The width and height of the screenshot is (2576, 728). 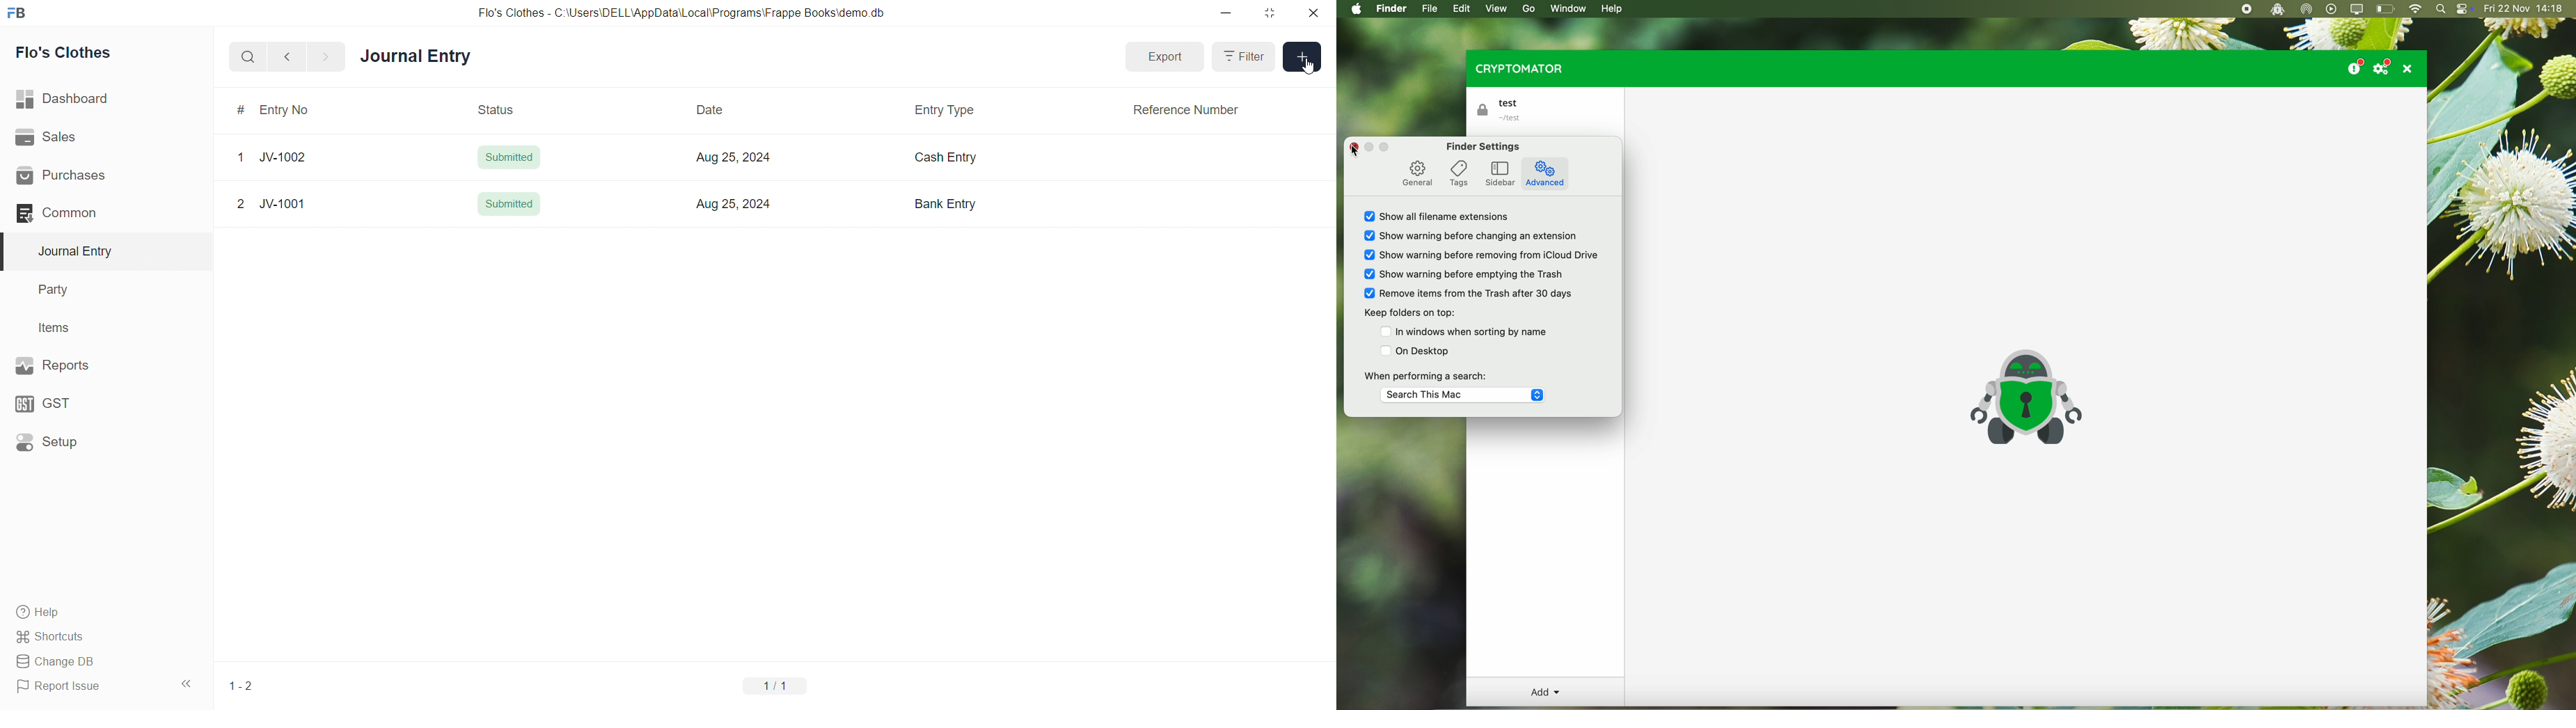 I want to click on Reference Number, so click(x=1187, y=109).